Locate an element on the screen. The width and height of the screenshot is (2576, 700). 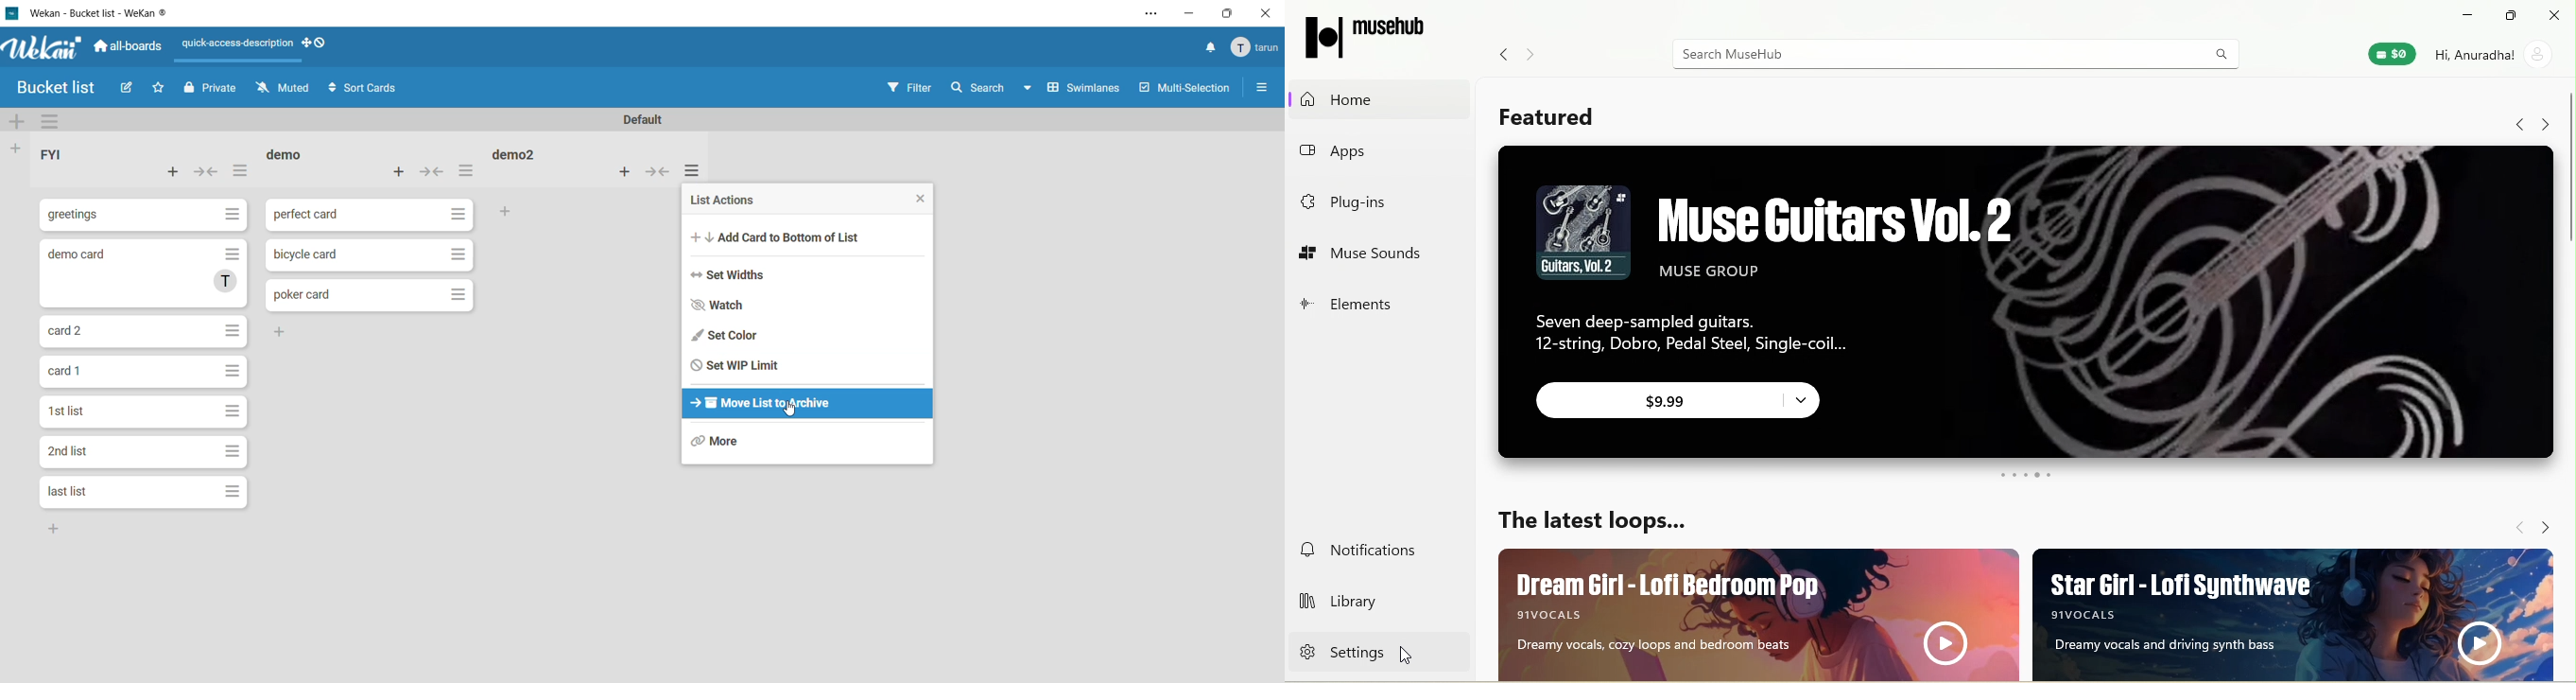
minimize is located at coordinates (2466, 14).